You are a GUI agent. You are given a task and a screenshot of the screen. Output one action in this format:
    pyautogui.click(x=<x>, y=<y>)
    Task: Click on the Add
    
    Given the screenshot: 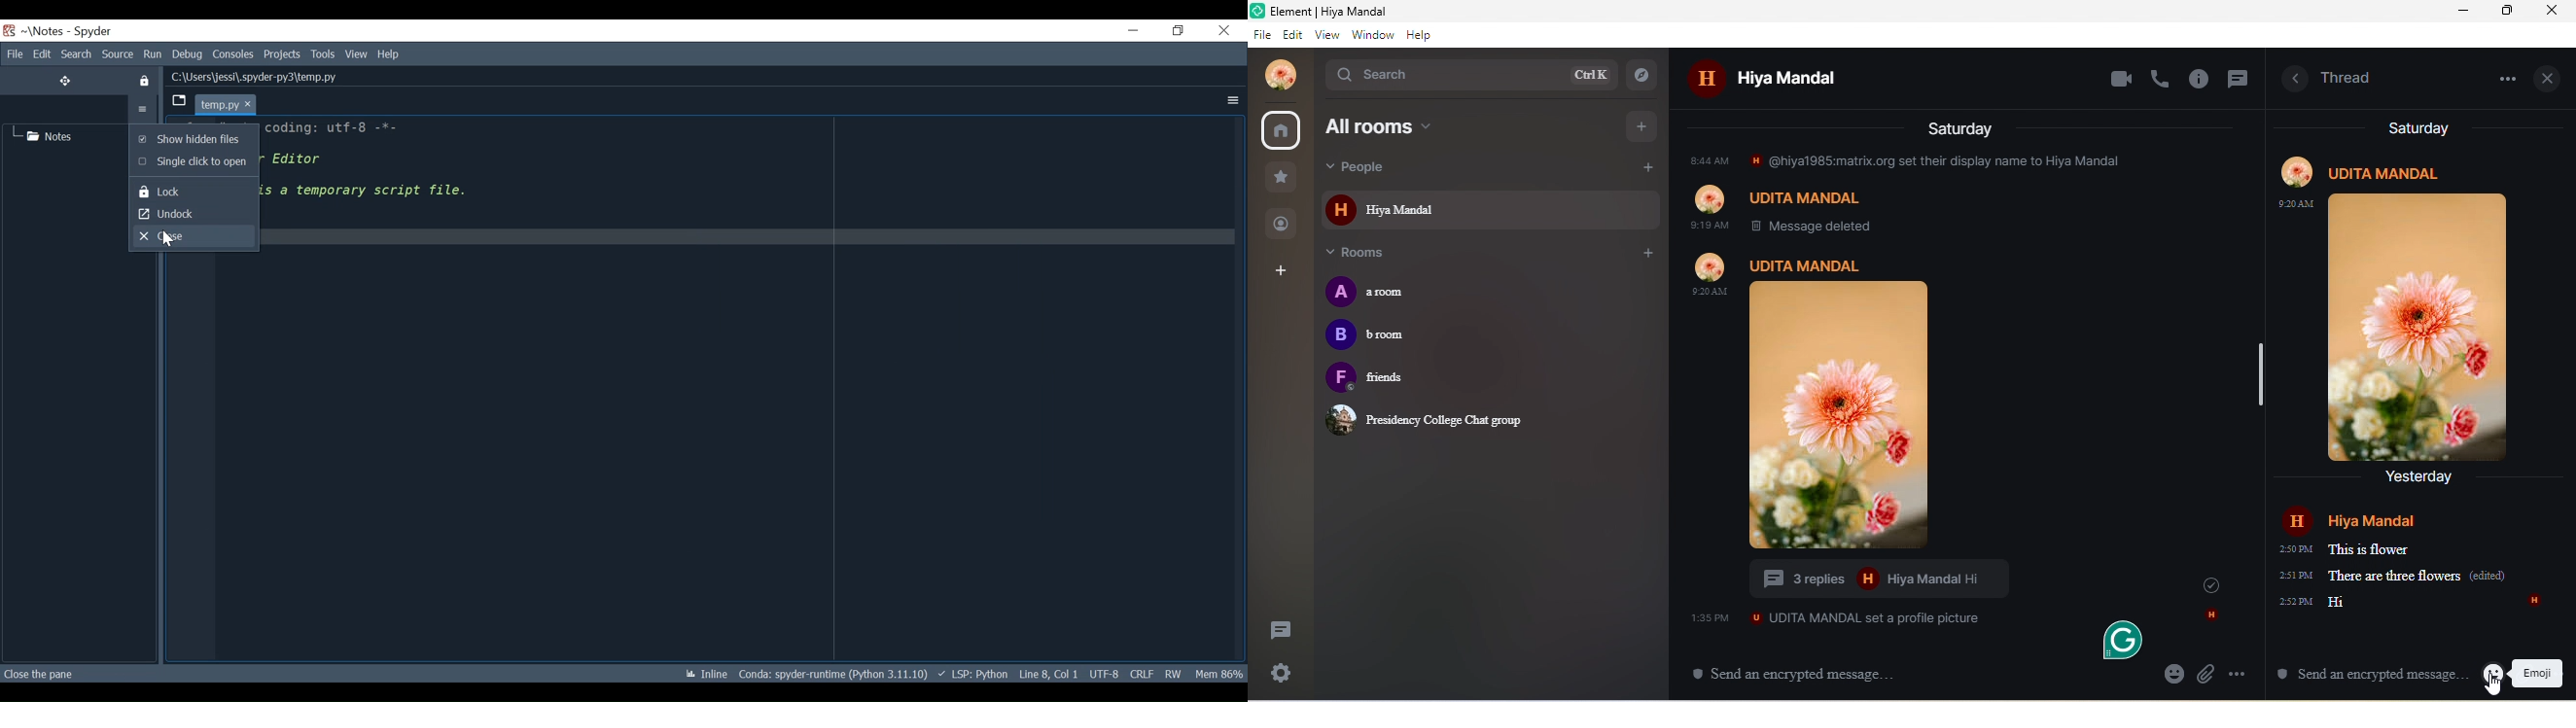 What is the action you would take?
    pyautogui.click(x=1280, y=270)
    